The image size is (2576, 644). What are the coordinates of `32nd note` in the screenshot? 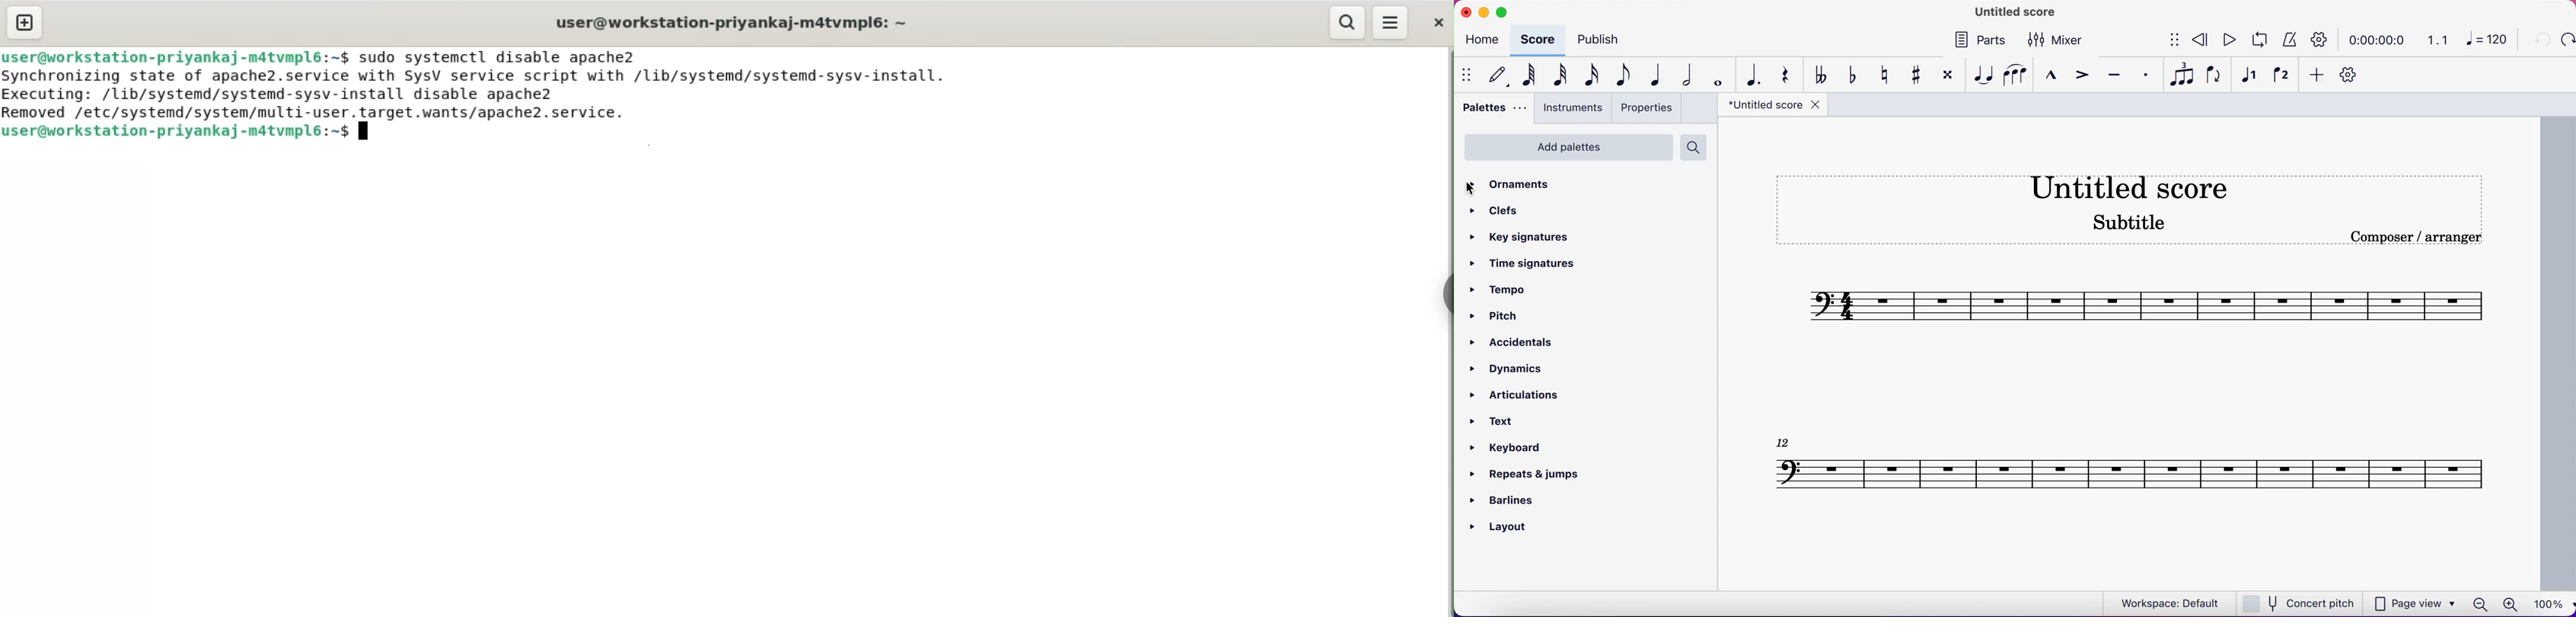 It's located at (1556, 75).